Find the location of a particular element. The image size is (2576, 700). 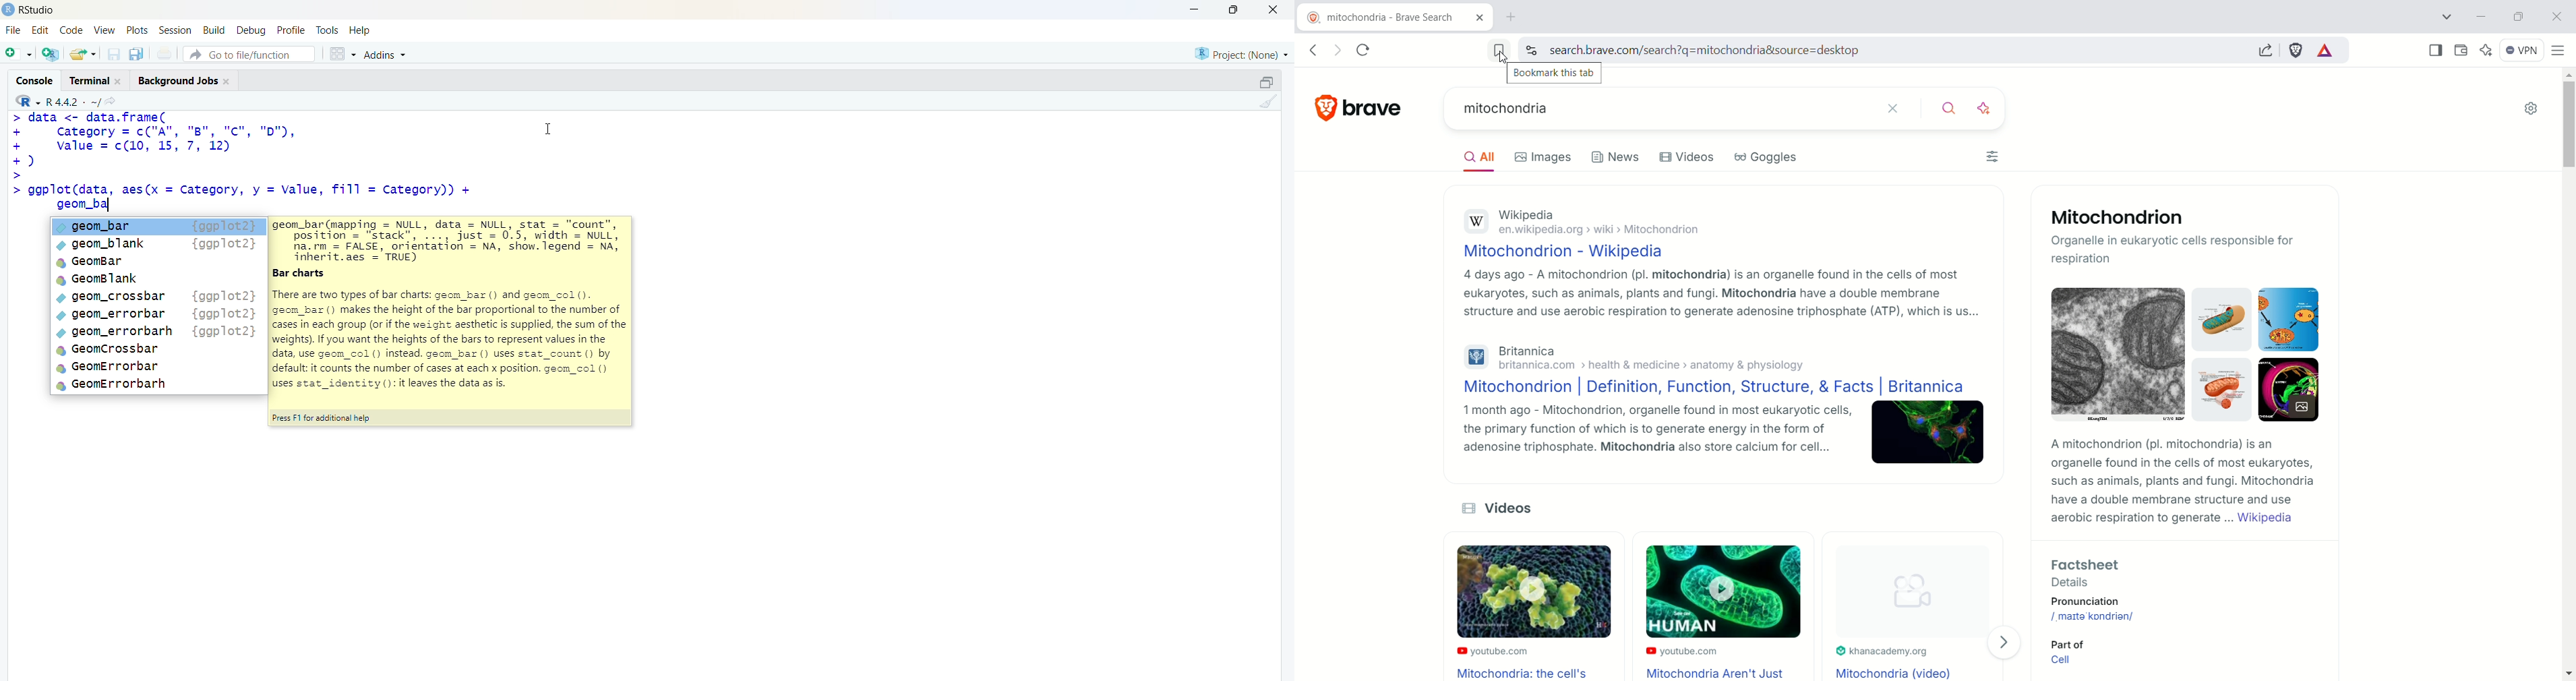

 R language version - R 4.4.2 is located at coordinates (73, 100).